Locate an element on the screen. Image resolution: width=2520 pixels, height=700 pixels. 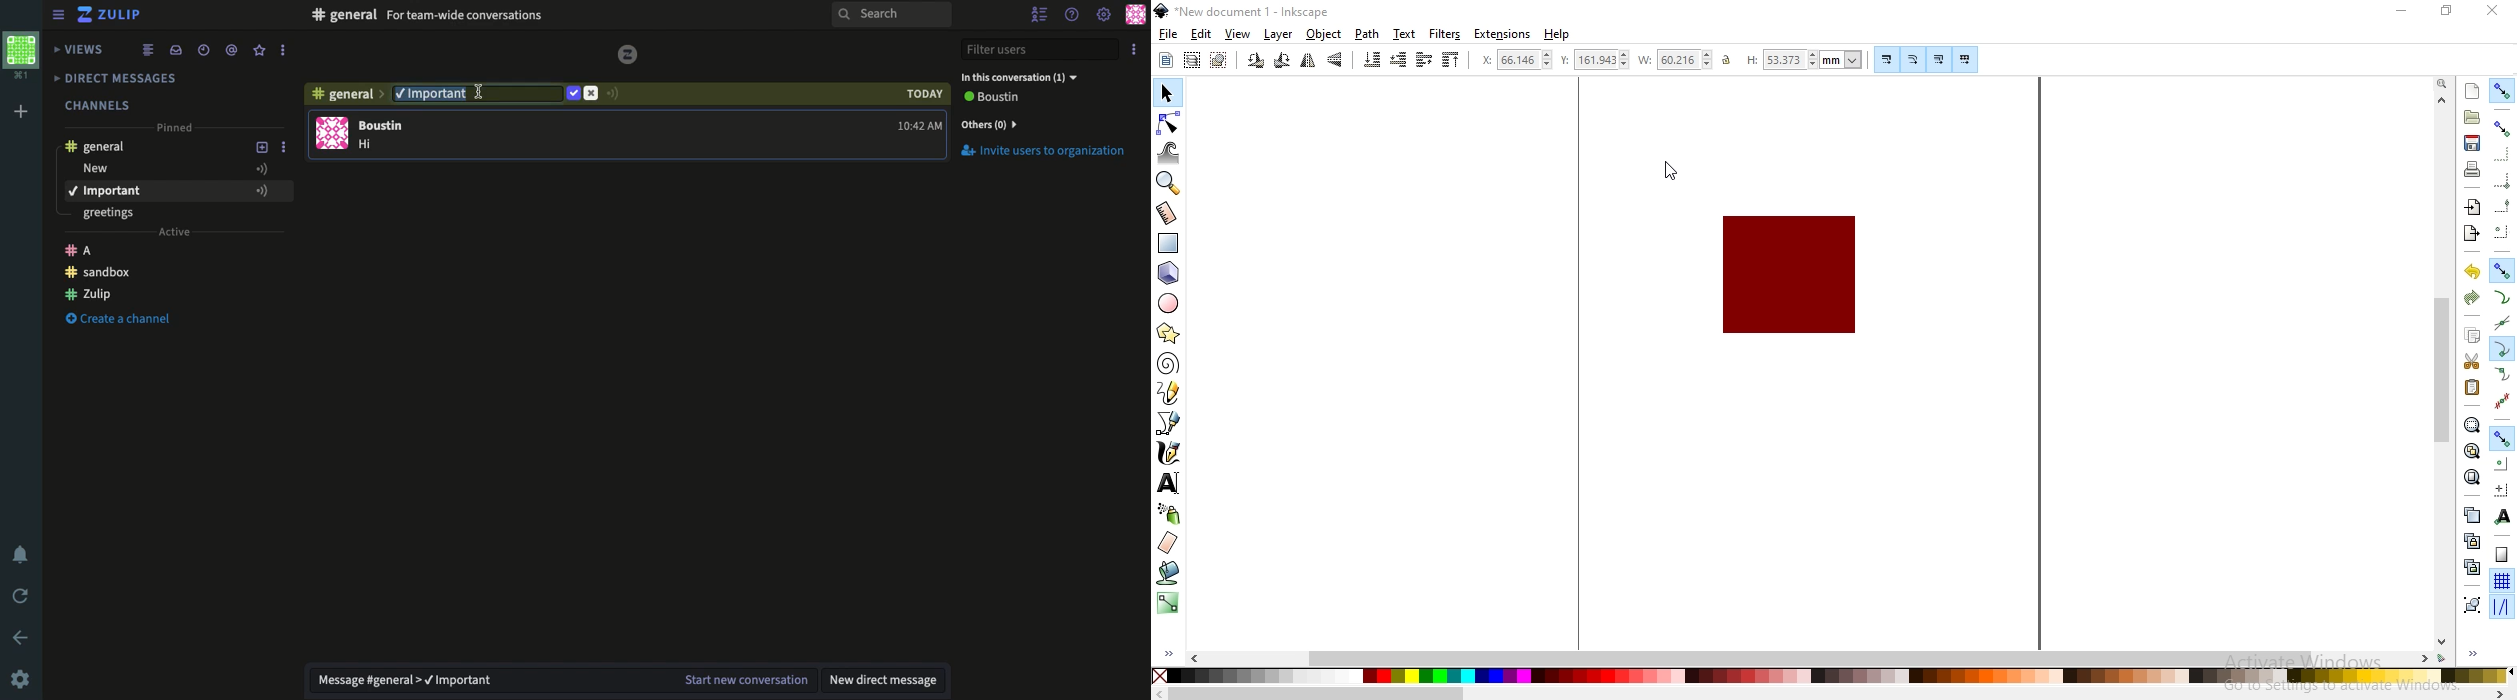
snap to paths is located at coordinates (2503, 297).